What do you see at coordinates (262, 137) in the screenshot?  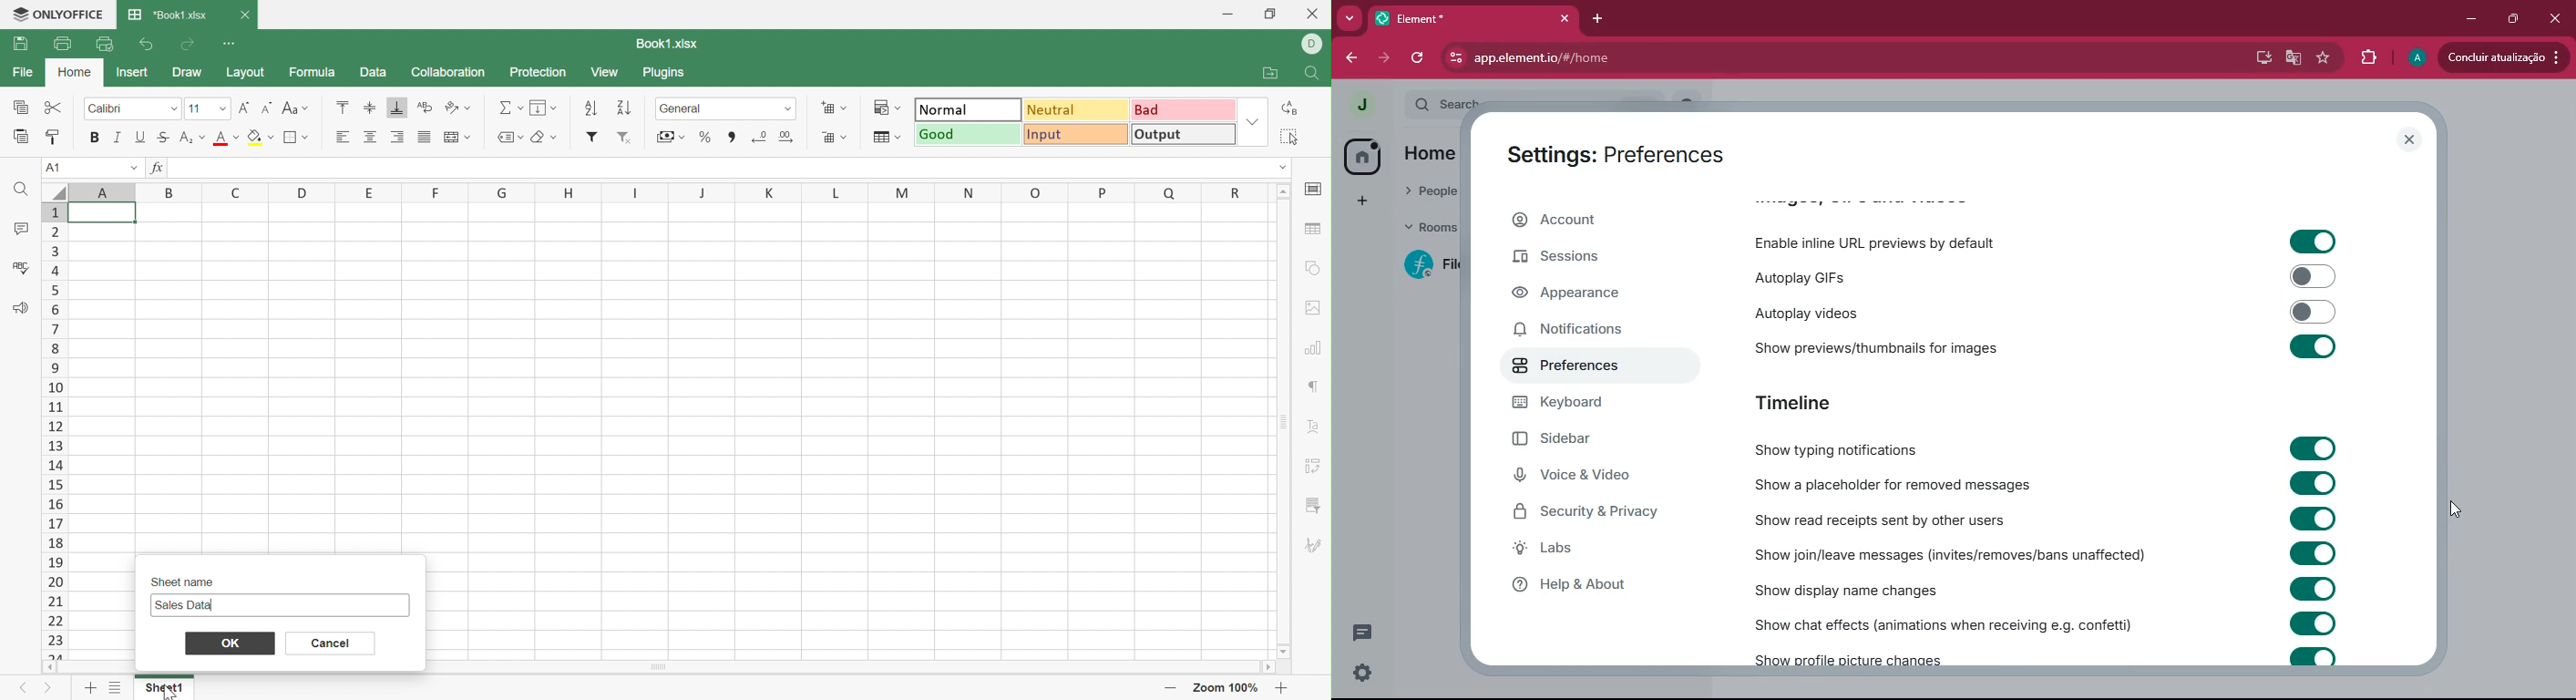 I see `Fill color` at bounding box center [262, 137].